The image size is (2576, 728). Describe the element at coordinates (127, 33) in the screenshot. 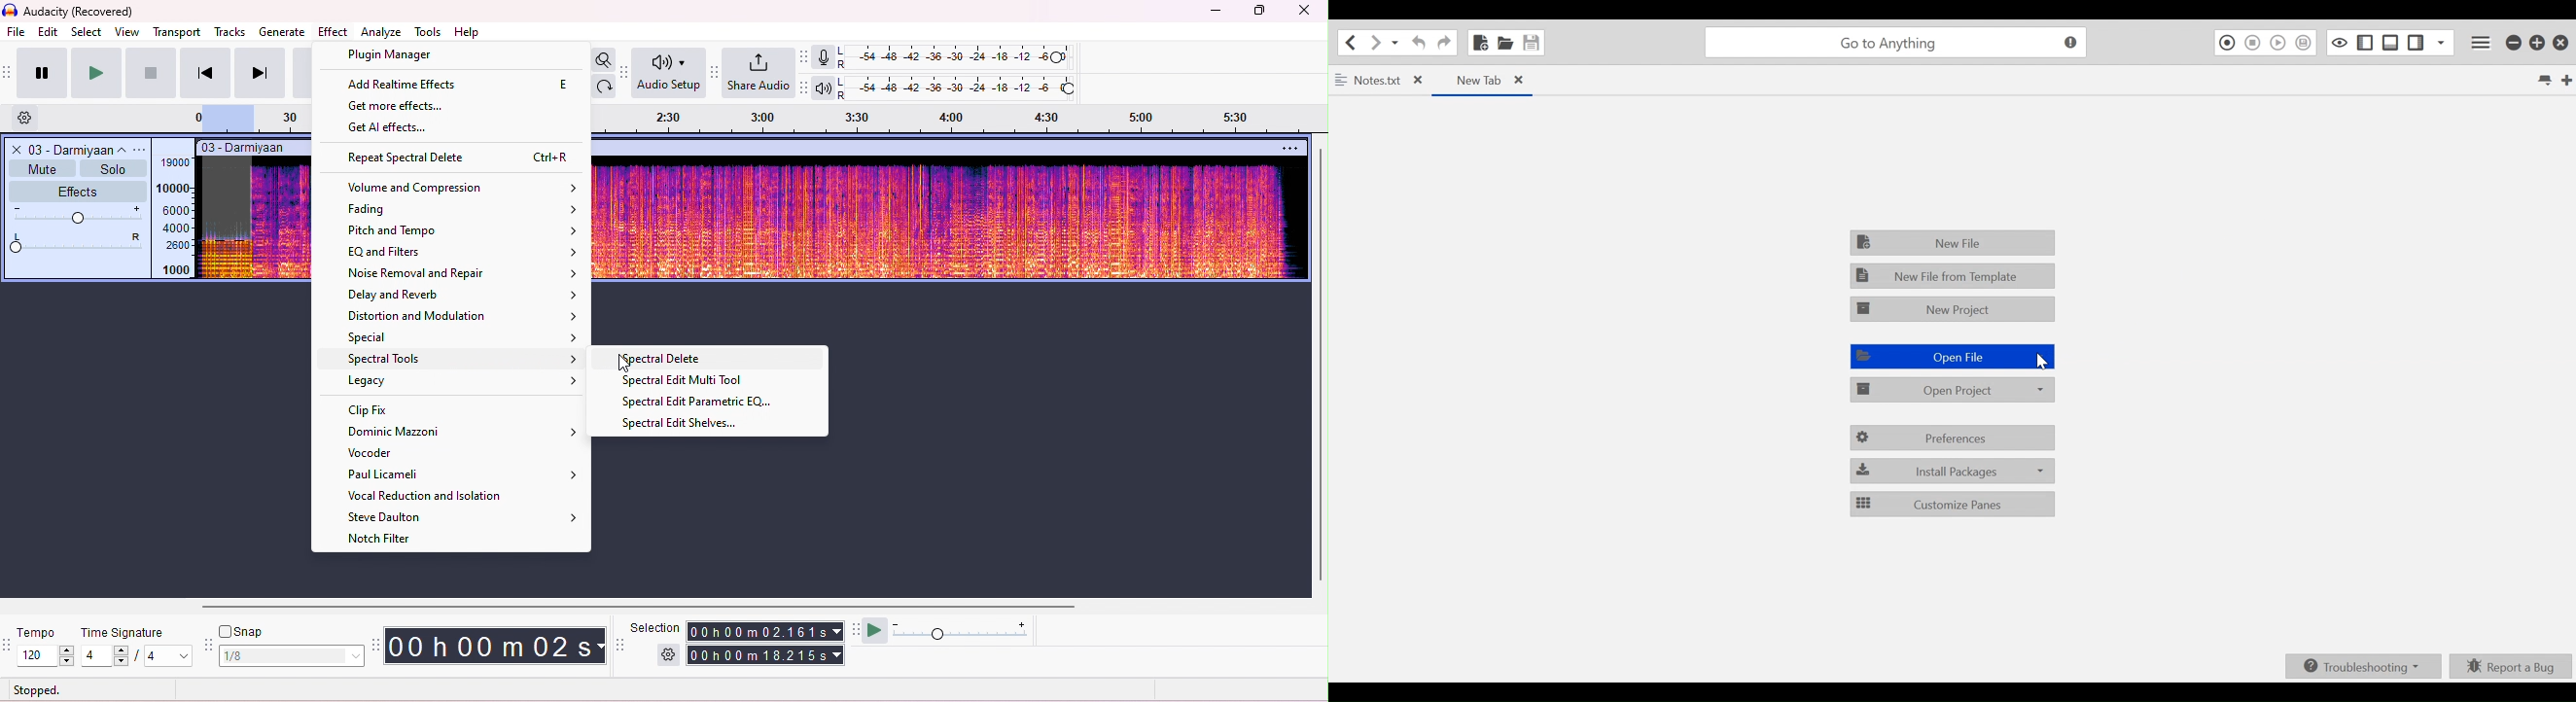

I see `view` at that location.